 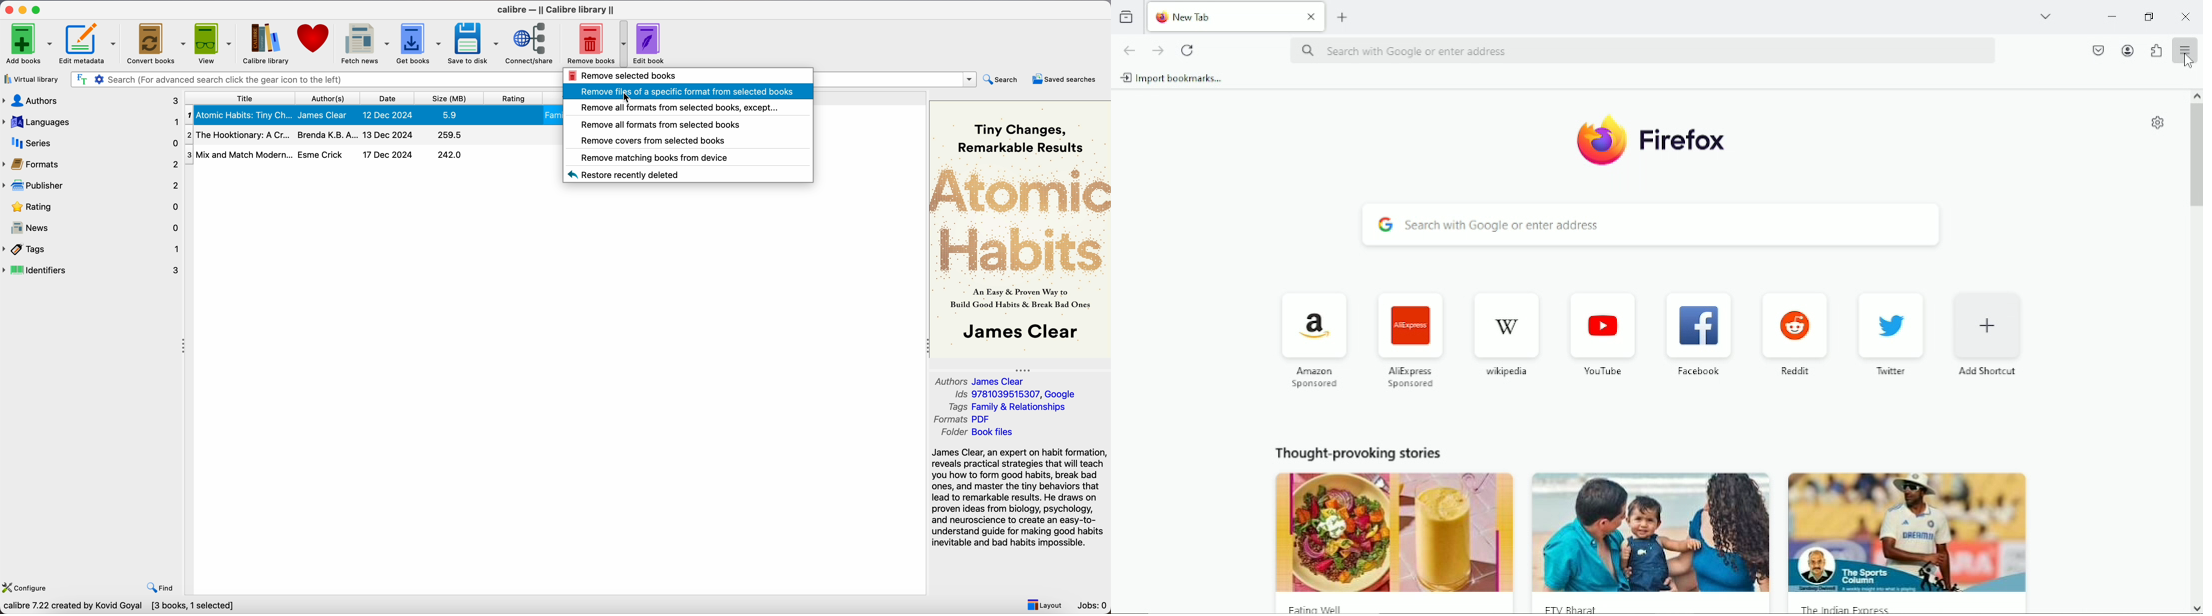 I want to click on edit book, so click(x=652, y=42).